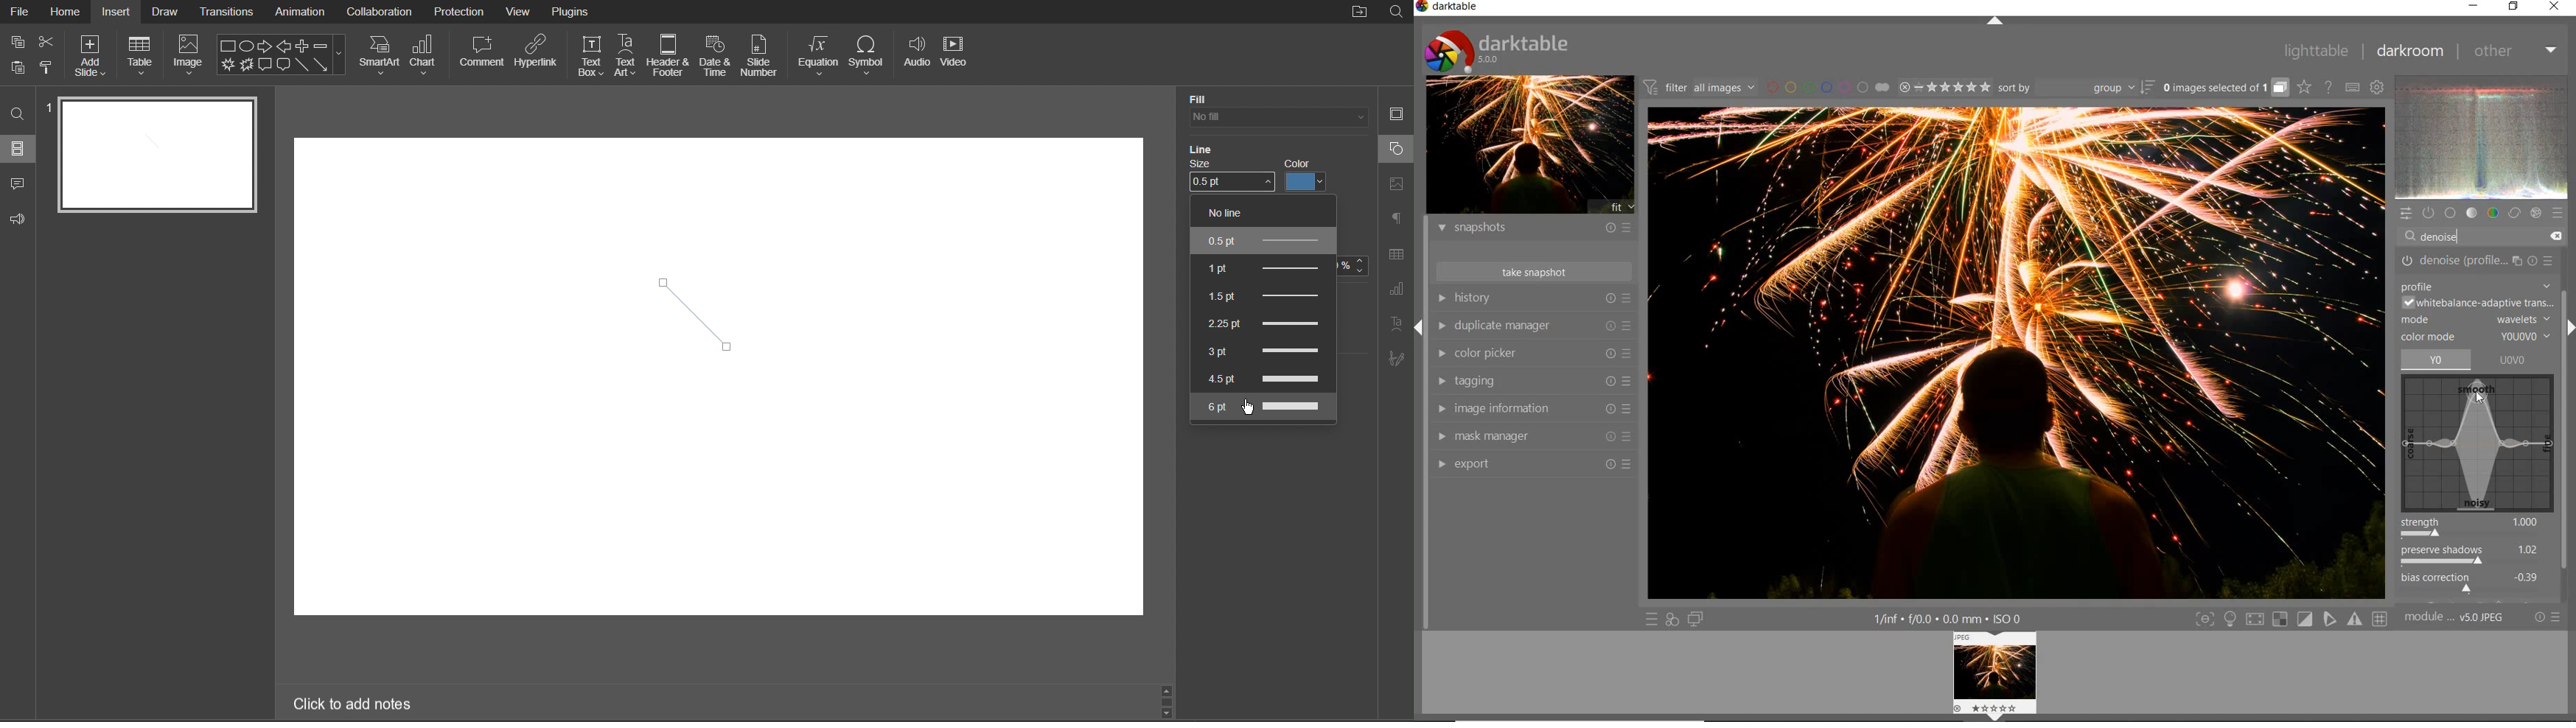  What do you see at coordinates (2375, 87) in the screenshot?
I see `show global preferences` at bounding box center [2375, 87].